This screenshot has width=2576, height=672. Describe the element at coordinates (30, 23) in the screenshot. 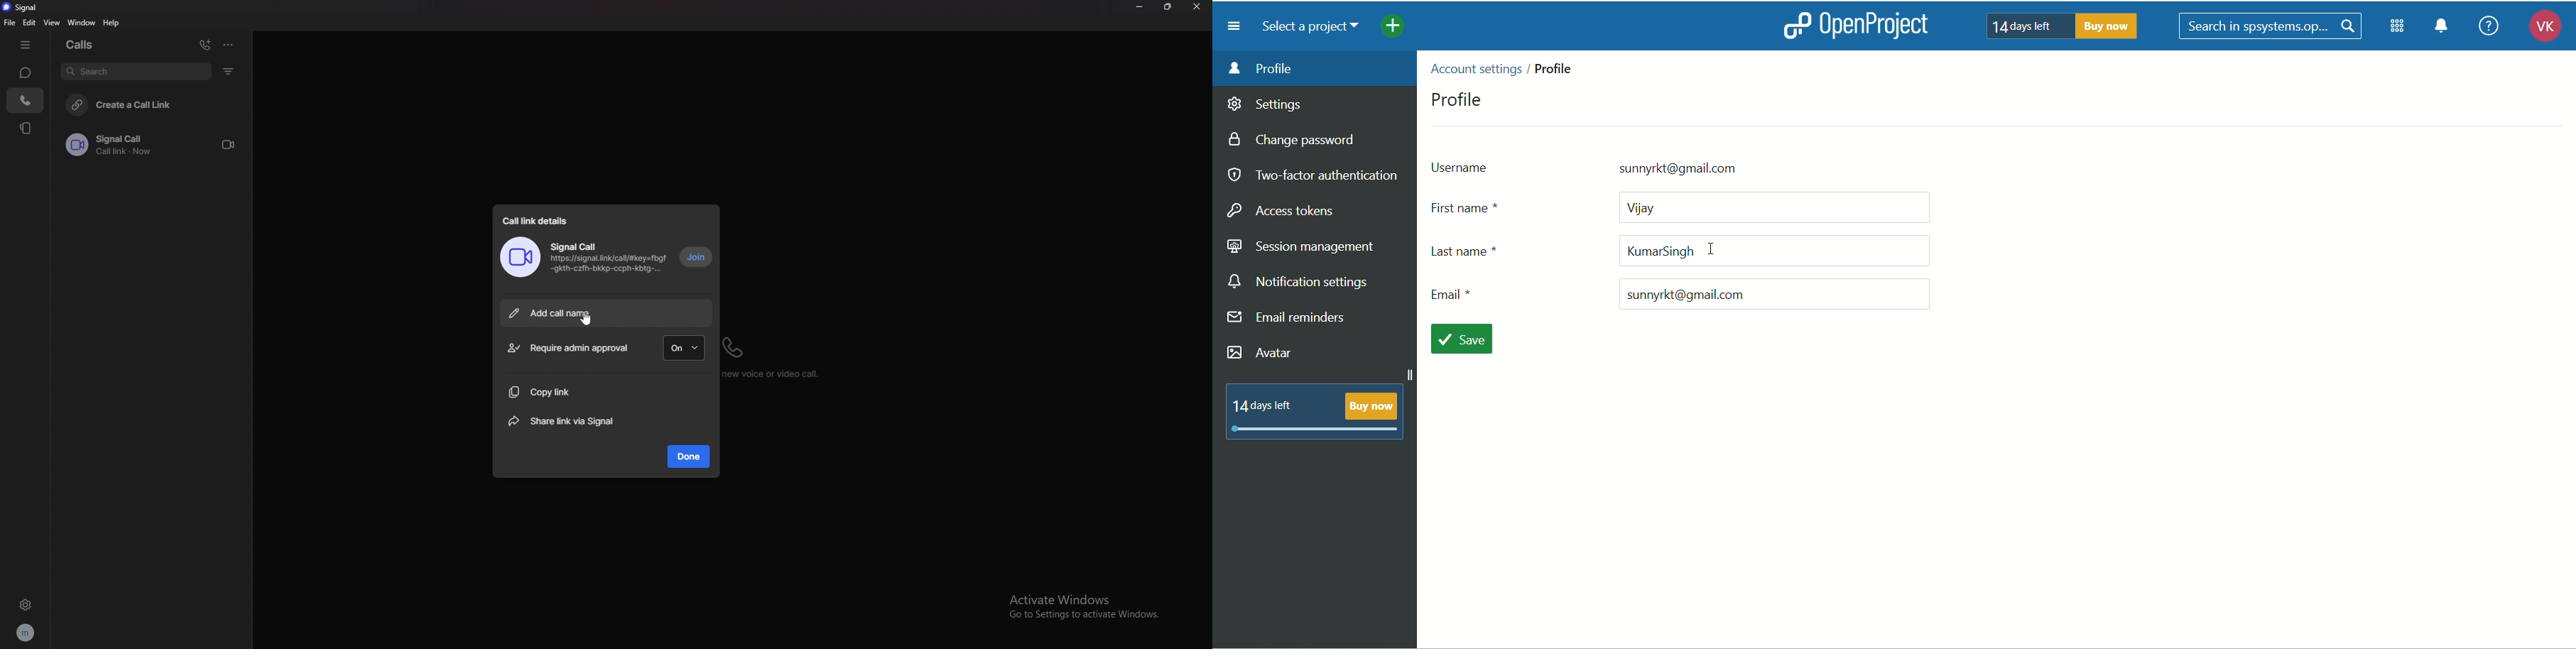

I see `edit` at that location.